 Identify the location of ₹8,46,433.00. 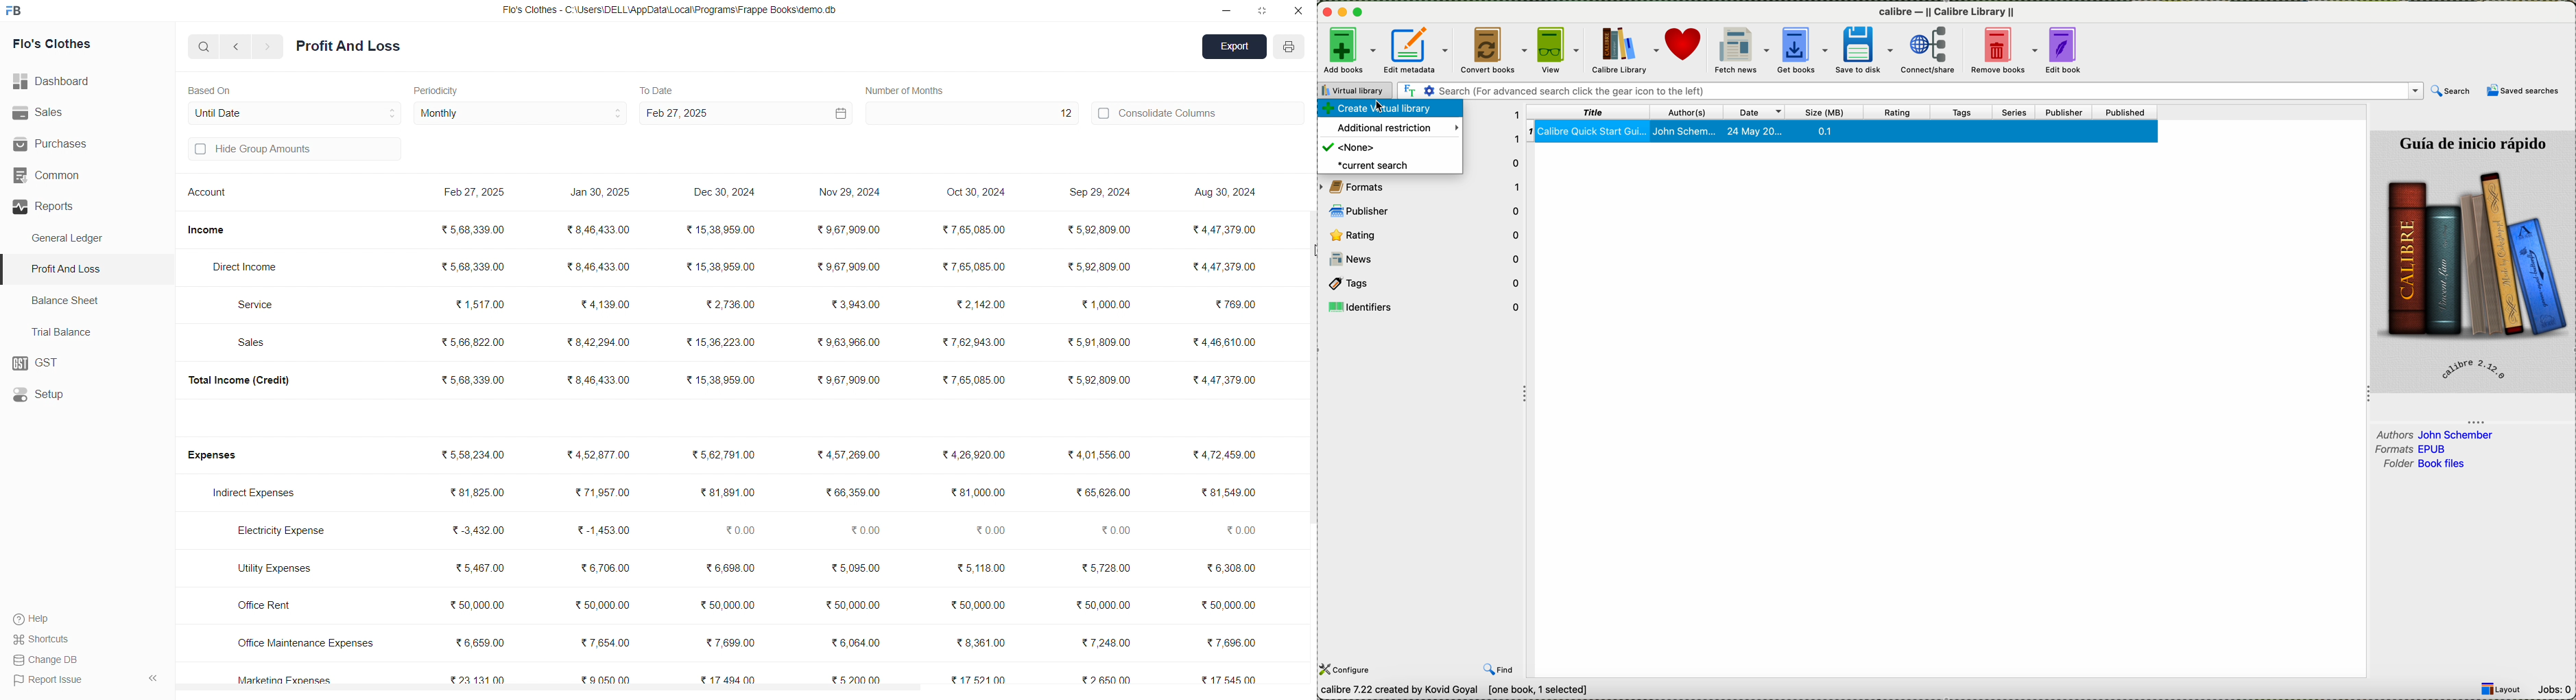
(599, 380).